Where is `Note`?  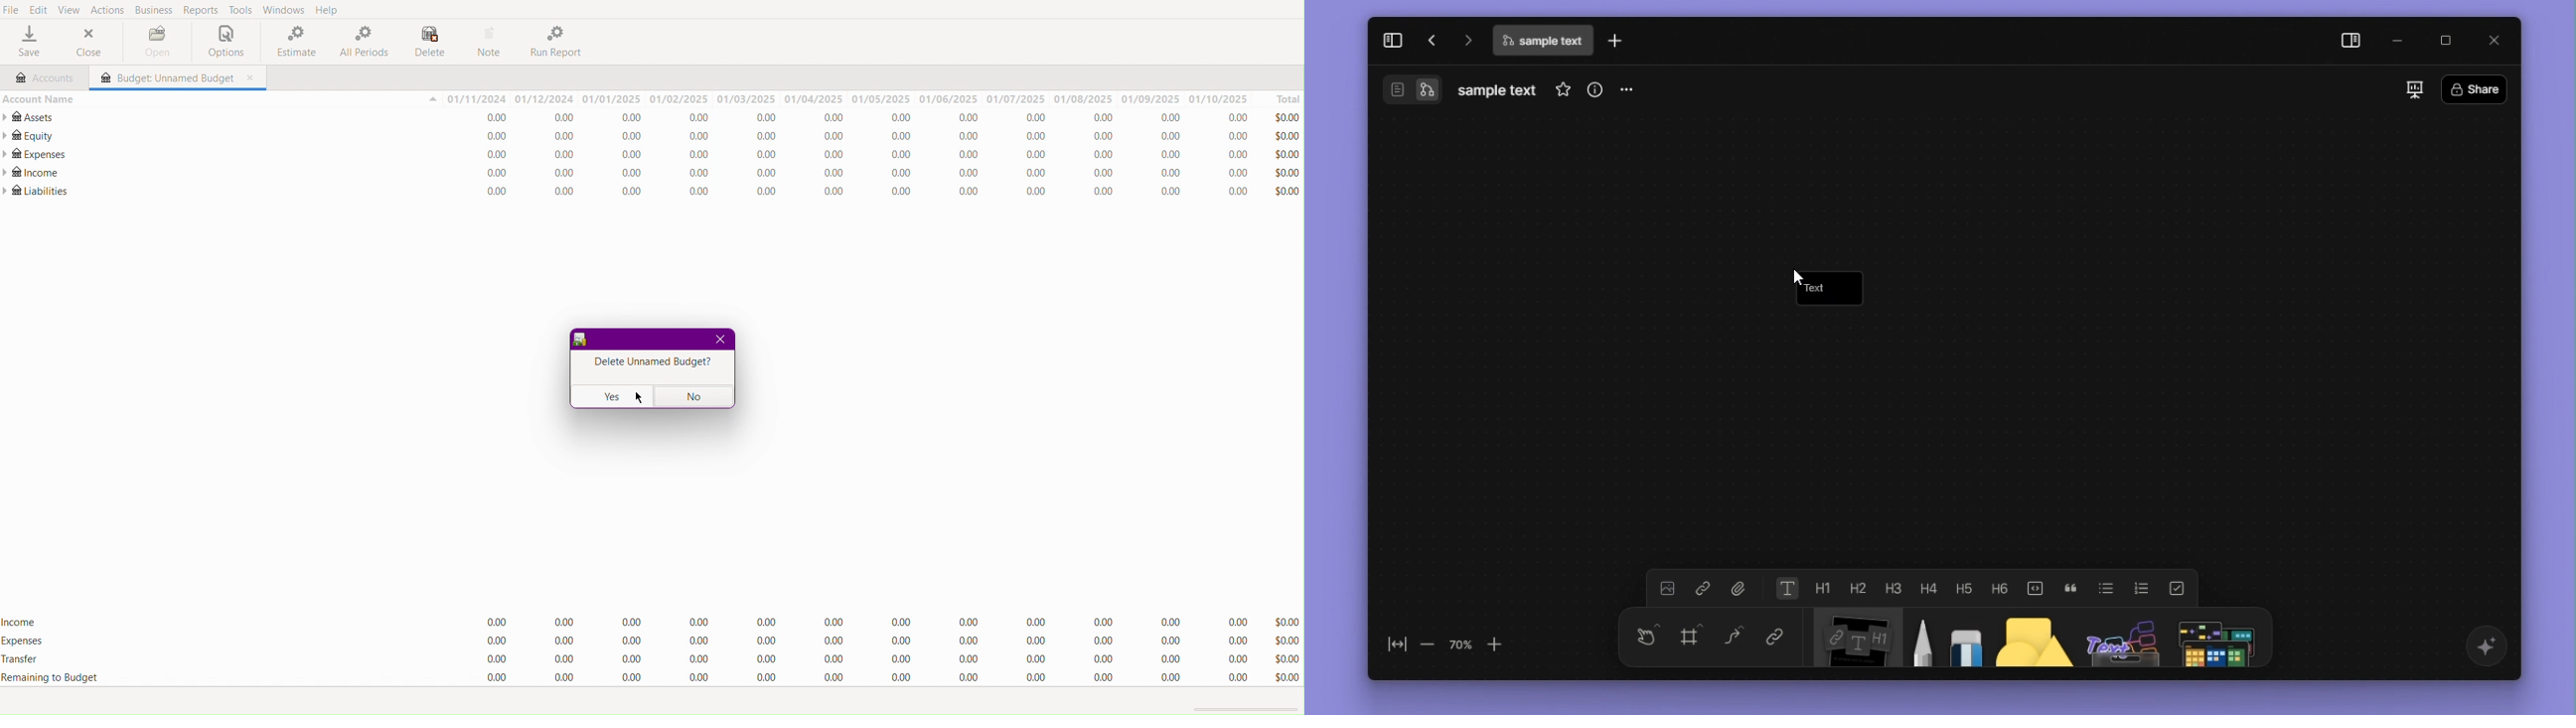
Note is located at coordinates (493, 42).